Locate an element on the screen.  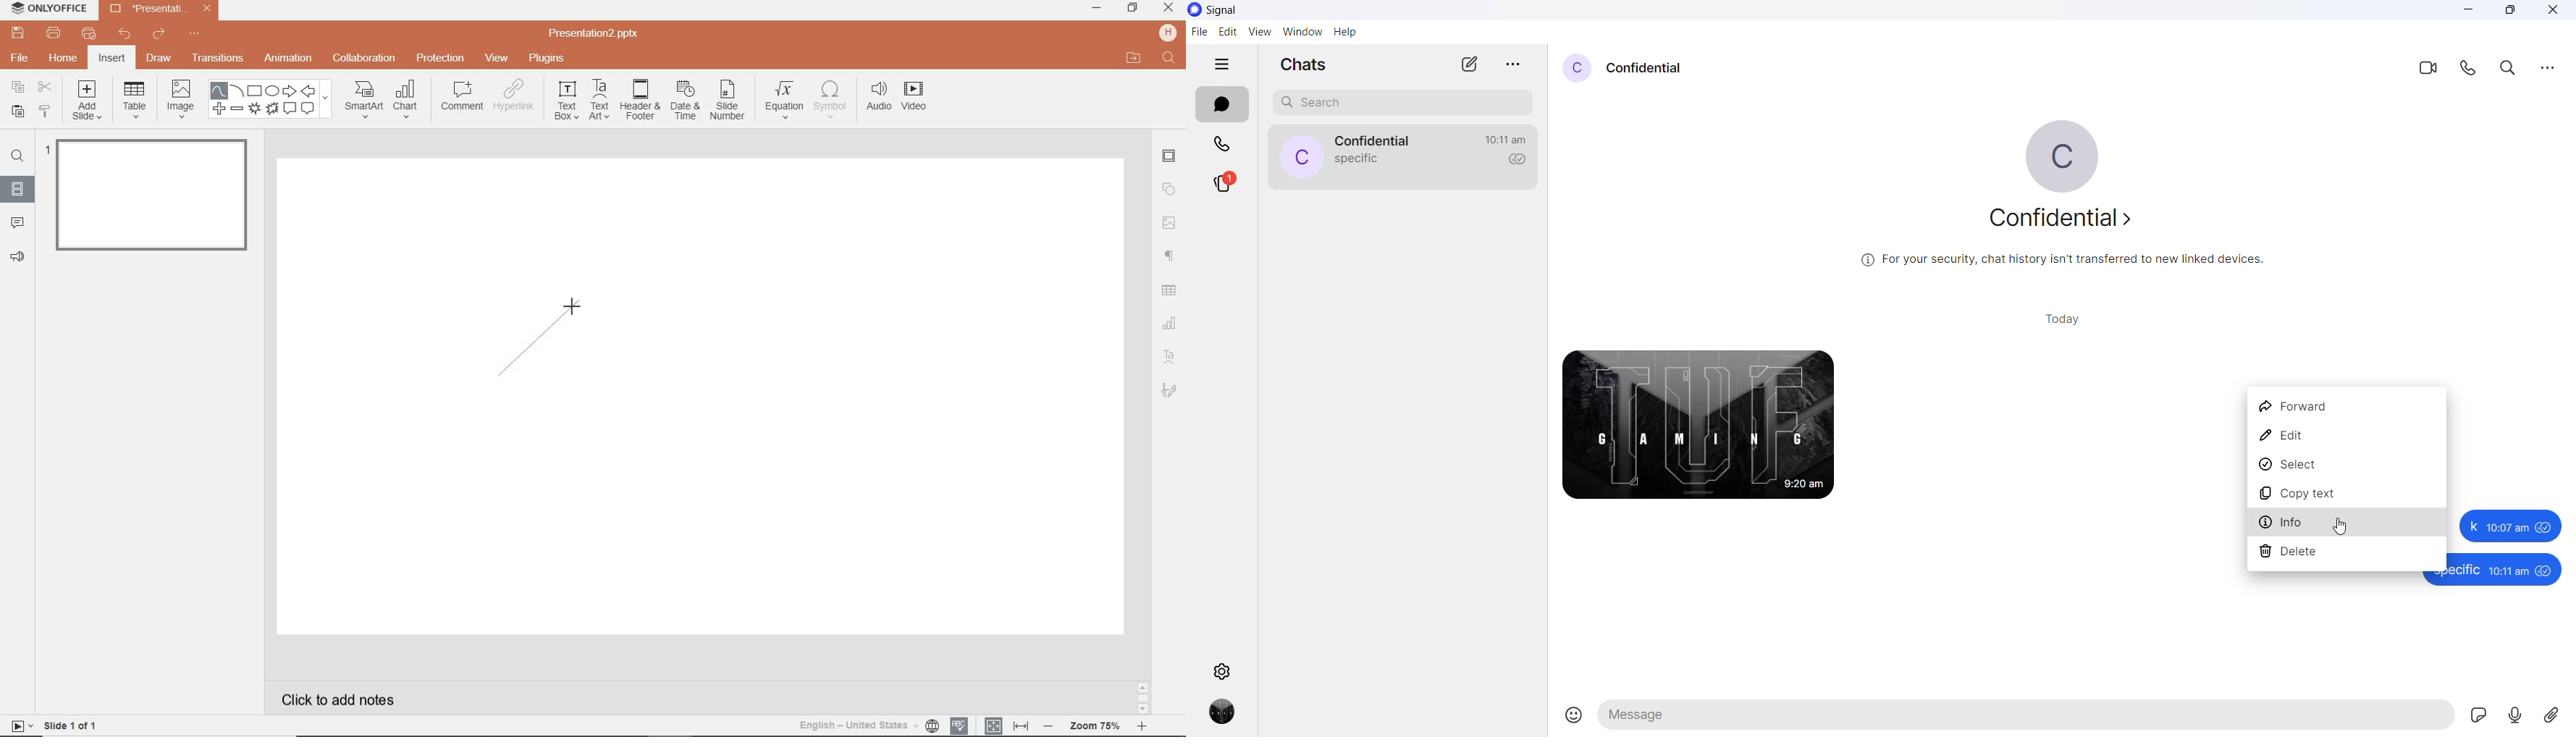
hide tabs is located at coordinates (1221, 65).